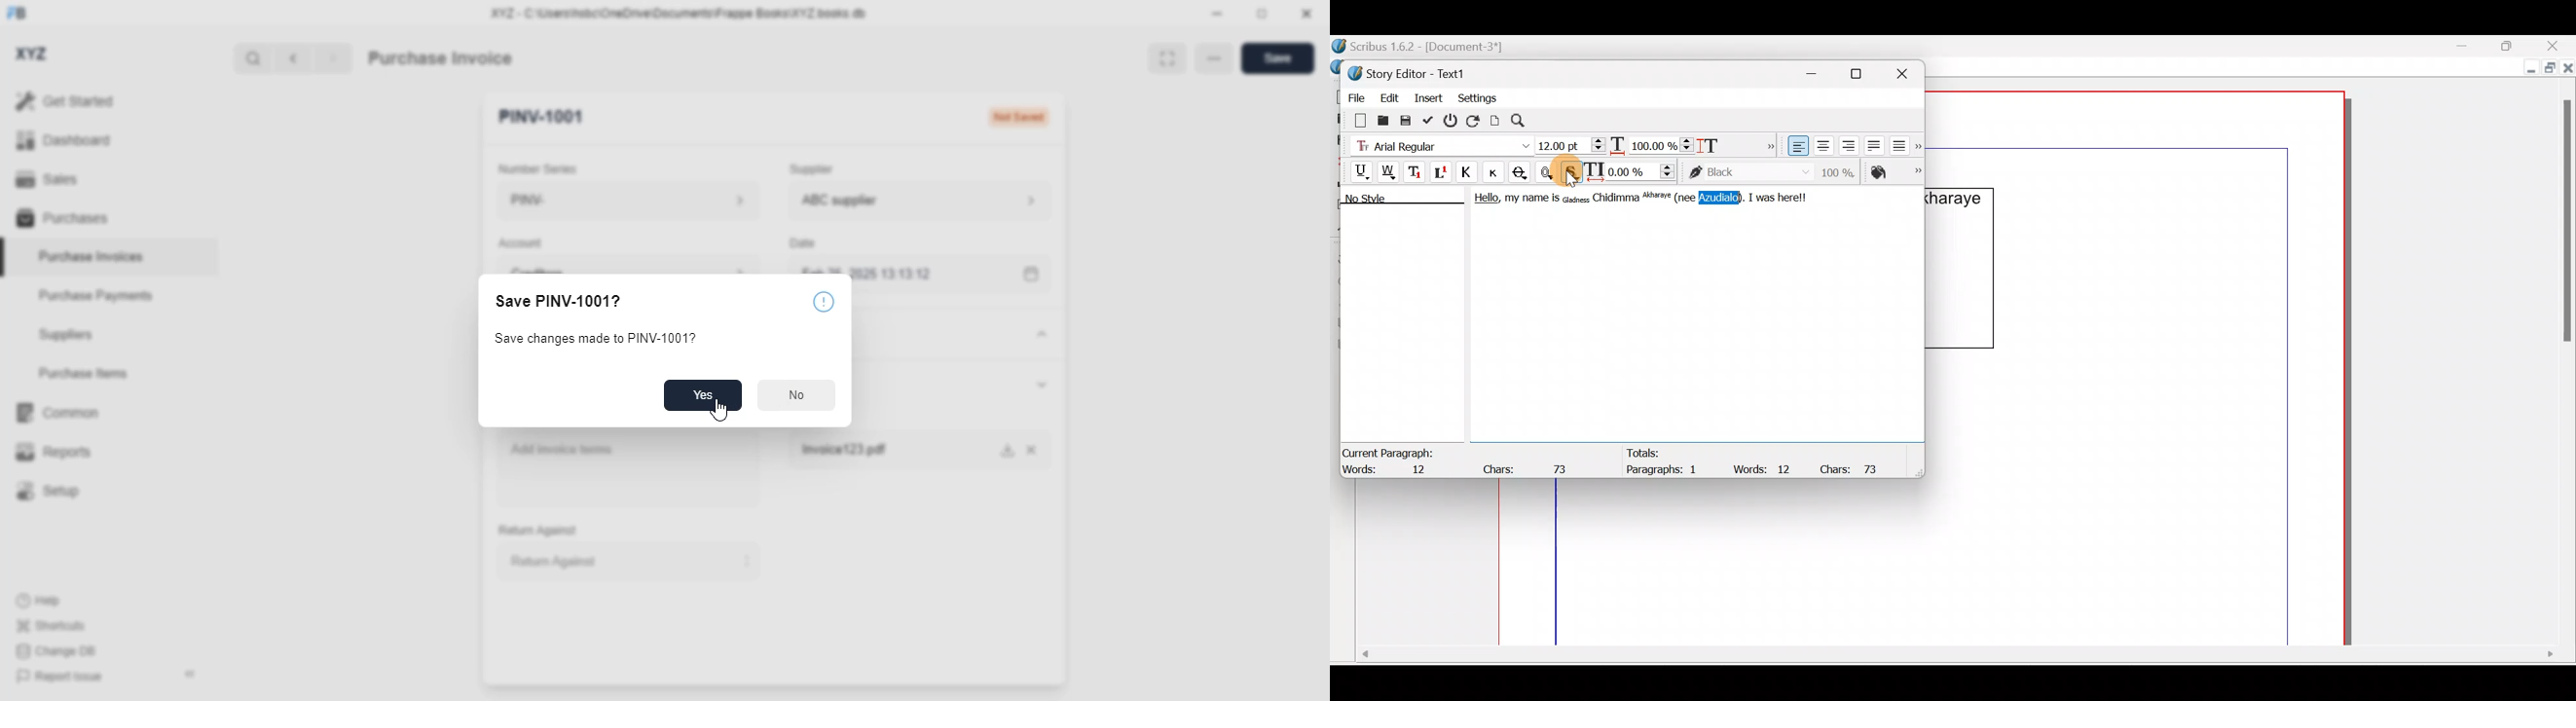 The width and height of the screenshot is (2576, 728). Describe the element at coordinates (55, 651) in the screenshot. I see `change DB` at that location.